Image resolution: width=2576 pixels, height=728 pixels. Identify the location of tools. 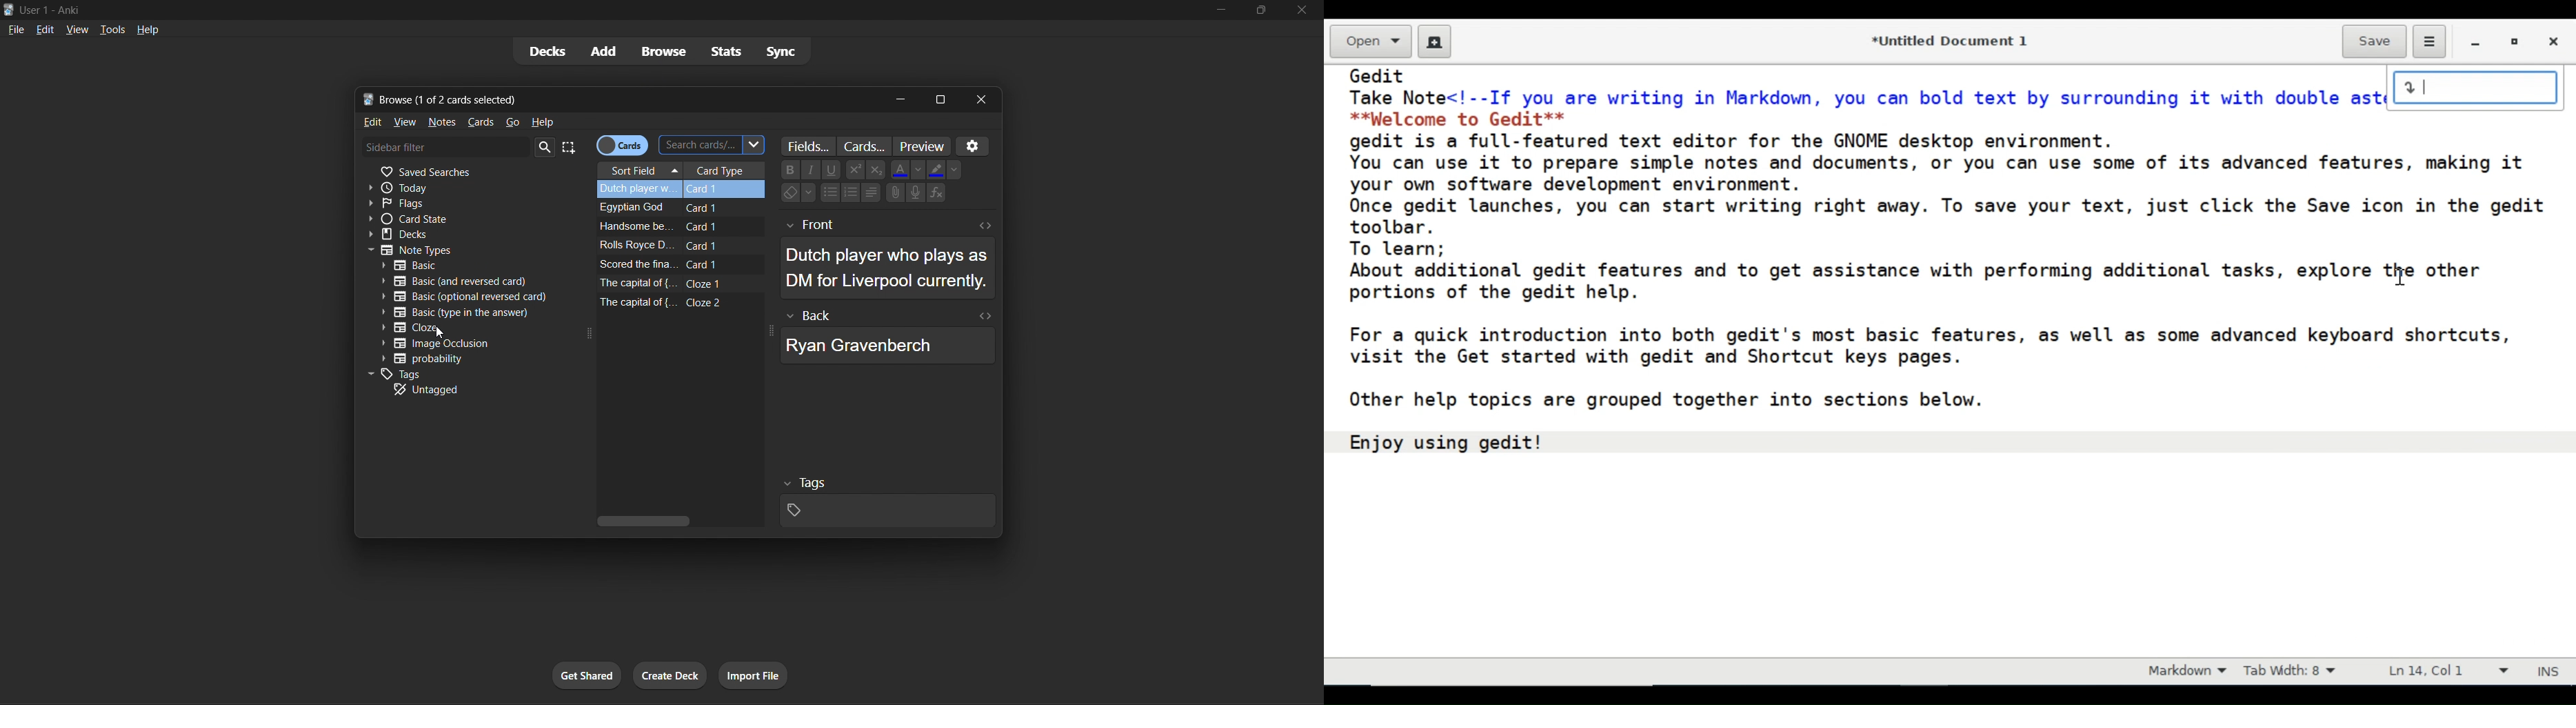
(112, 29).